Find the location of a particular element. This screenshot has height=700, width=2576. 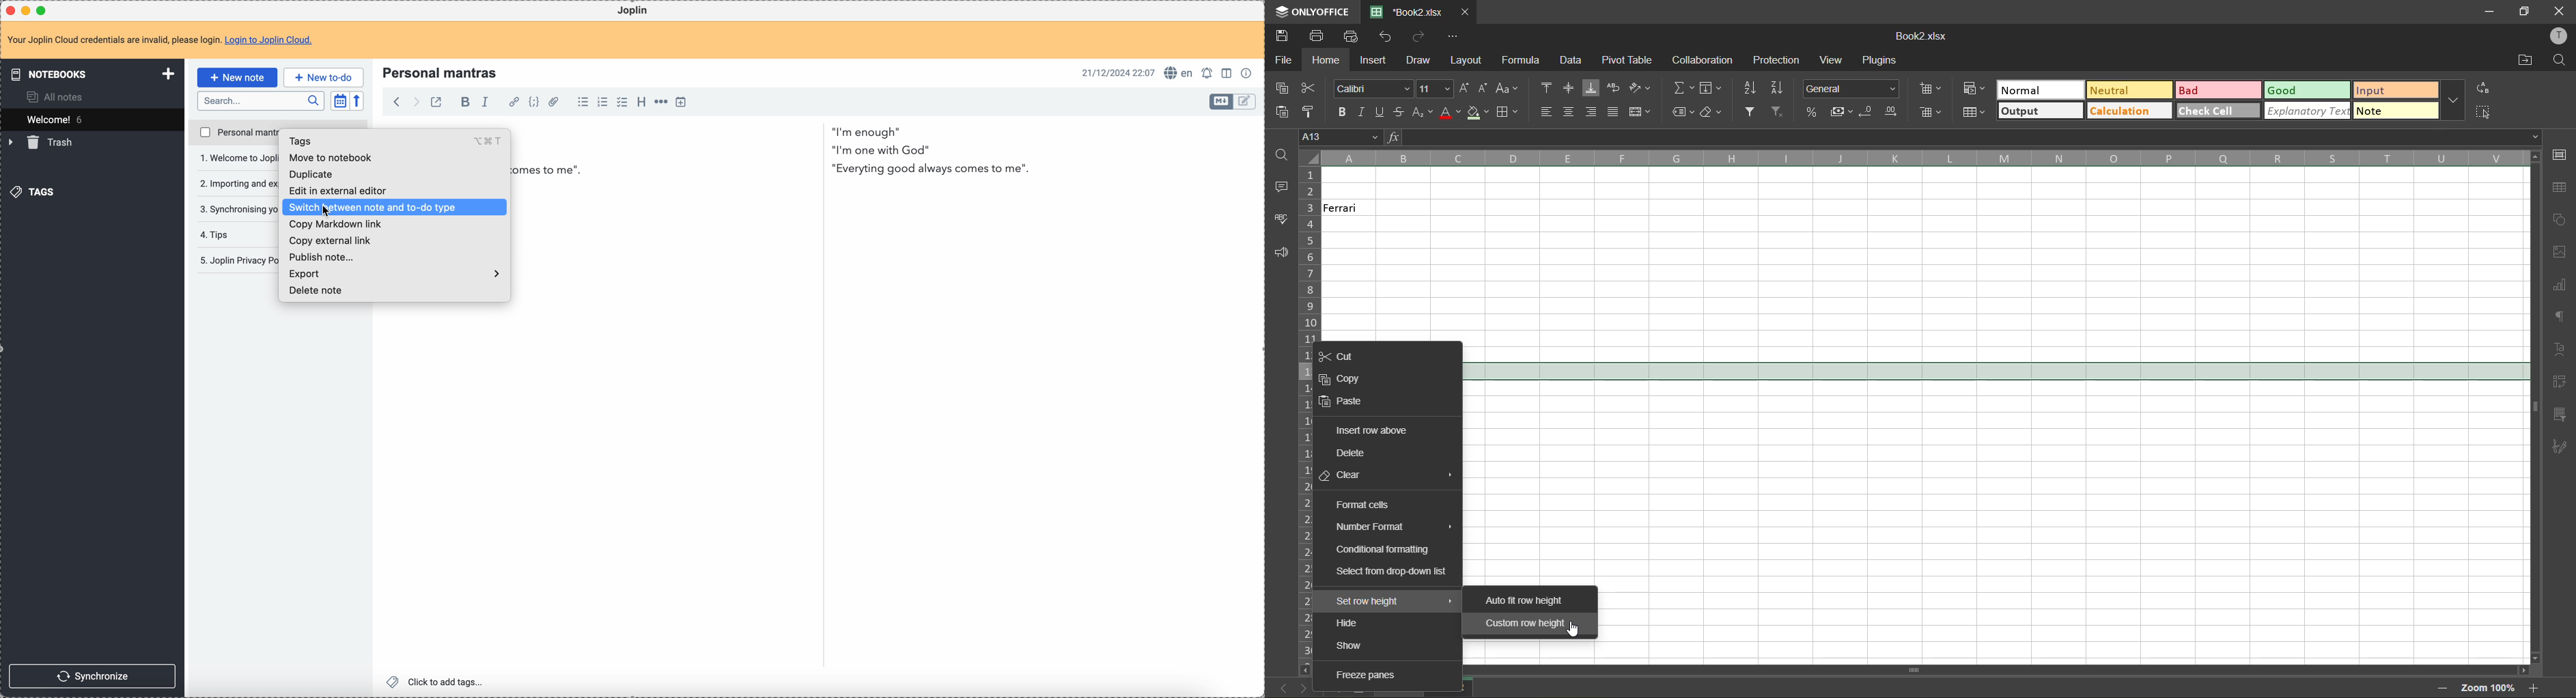

explanatory text is located at coordinates (2309, 110).